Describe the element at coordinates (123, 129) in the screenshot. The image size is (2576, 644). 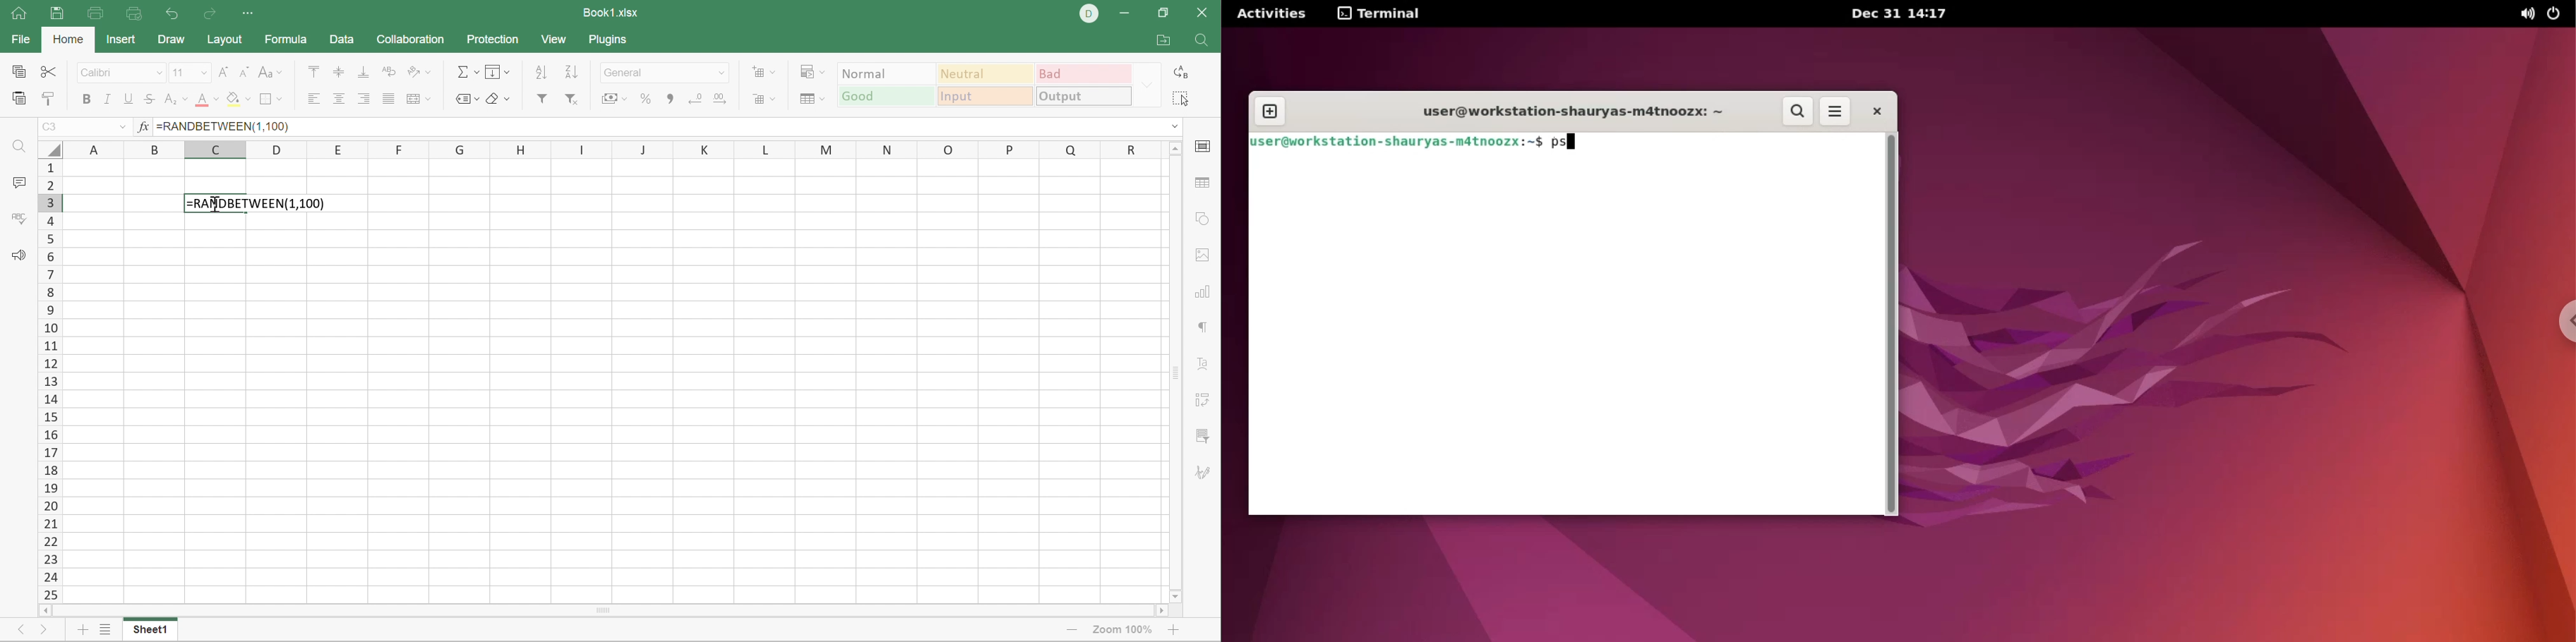
I see `Drop Down` at that location.